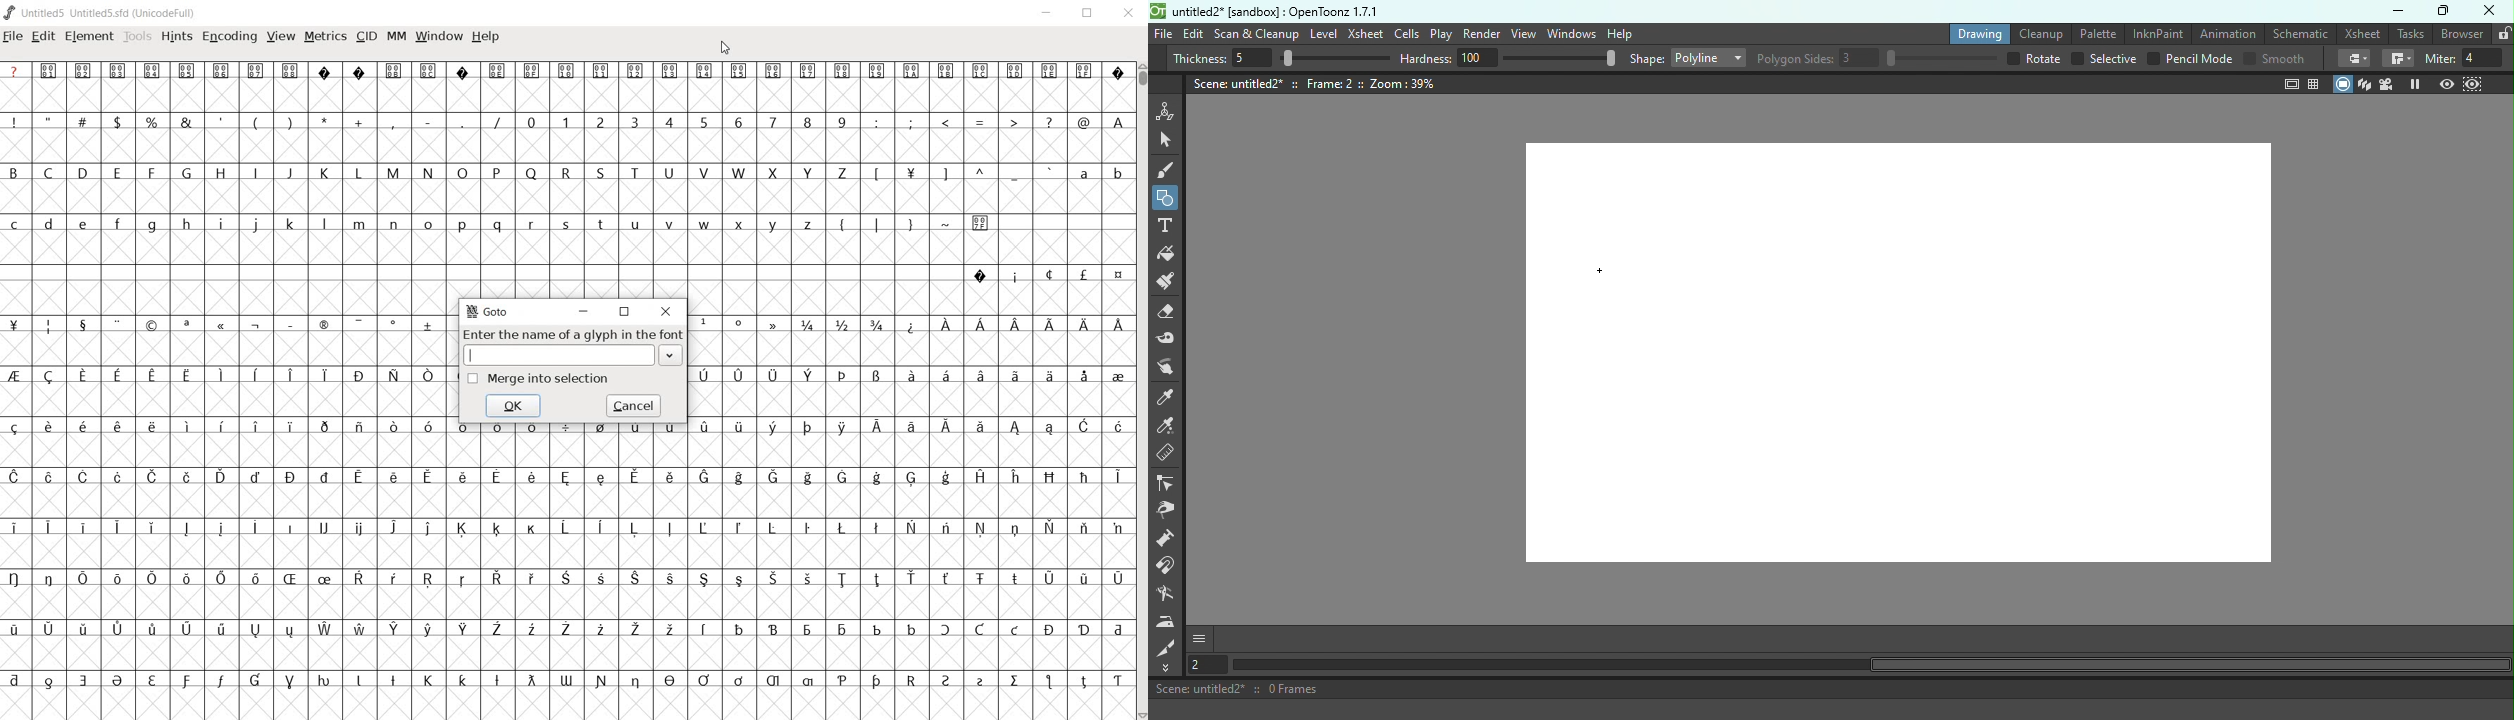 This screenshot has width=2520, height=728. Describe the element at coordinates (221, 578) in the screenshot. I see `Symbol` at that location.